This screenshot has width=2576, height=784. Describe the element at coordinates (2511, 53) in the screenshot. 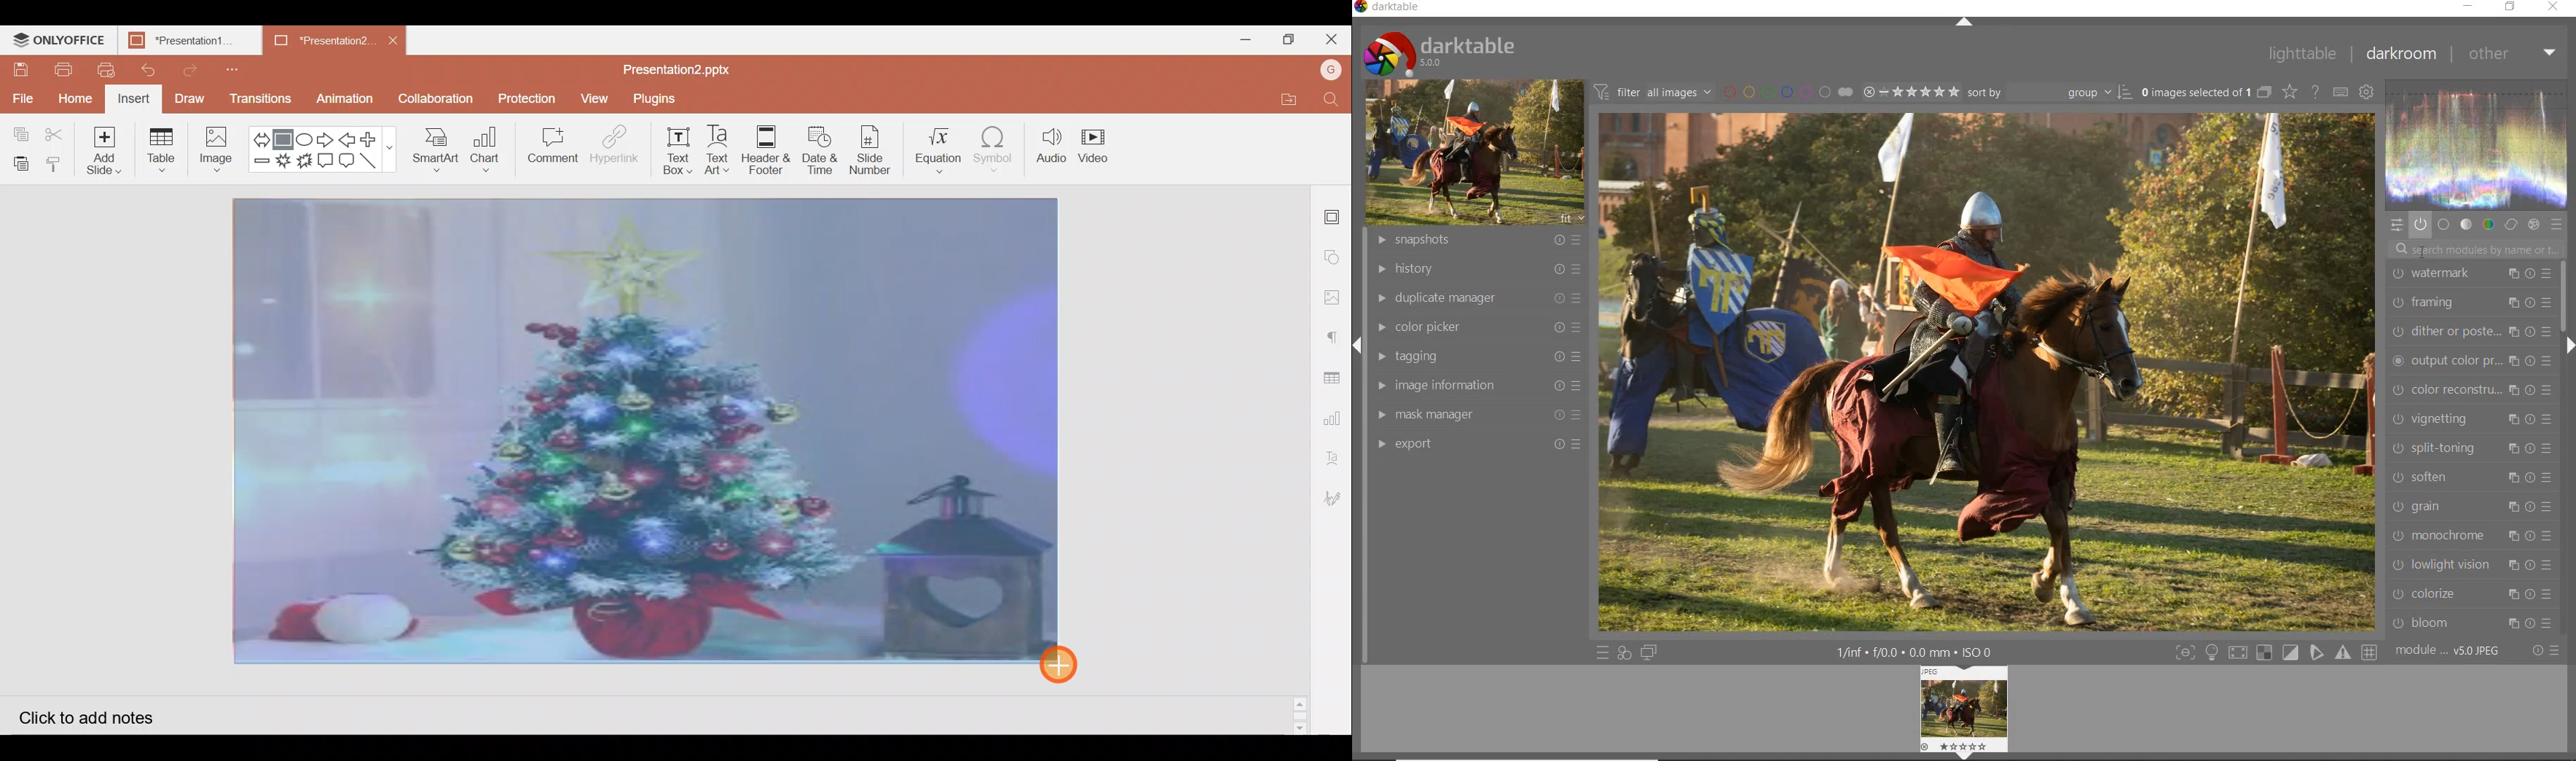

I see `other` at that location.